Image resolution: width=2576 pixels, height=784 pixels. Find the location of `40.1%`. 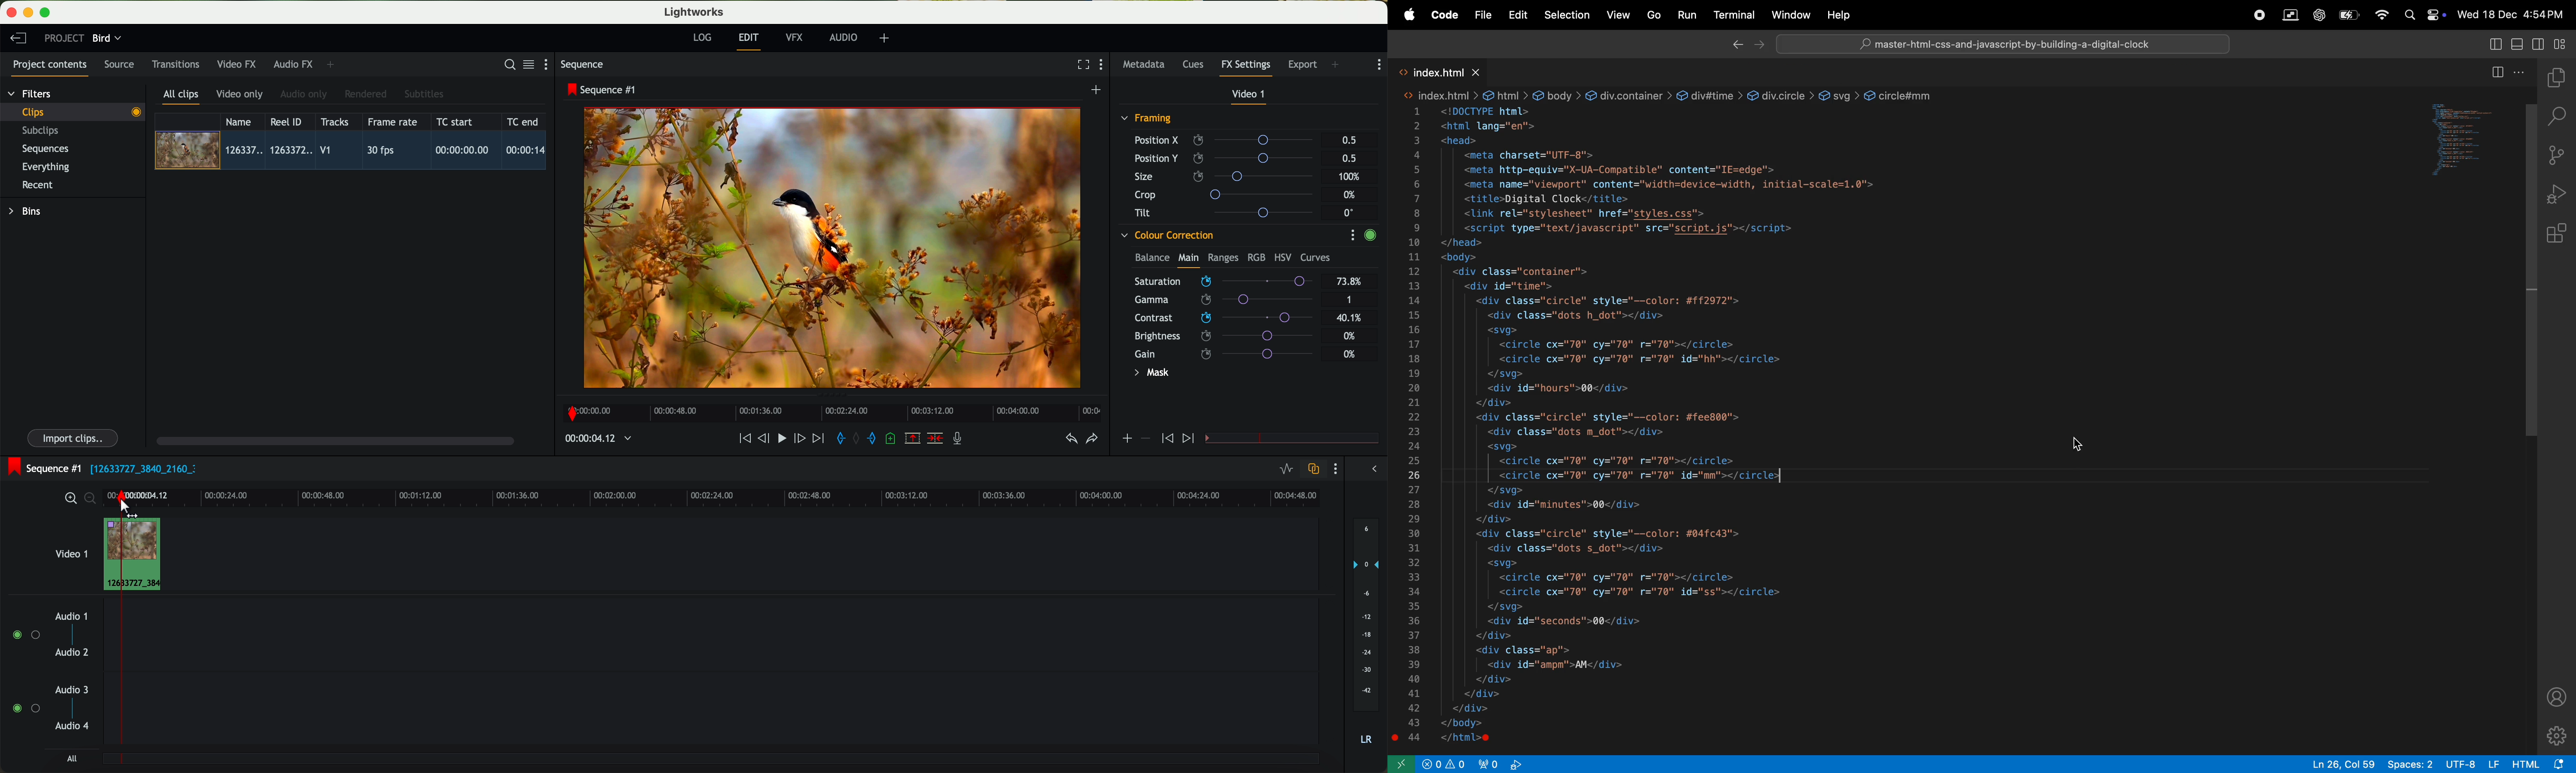

40.1% is located at coordinates (1352, 318).